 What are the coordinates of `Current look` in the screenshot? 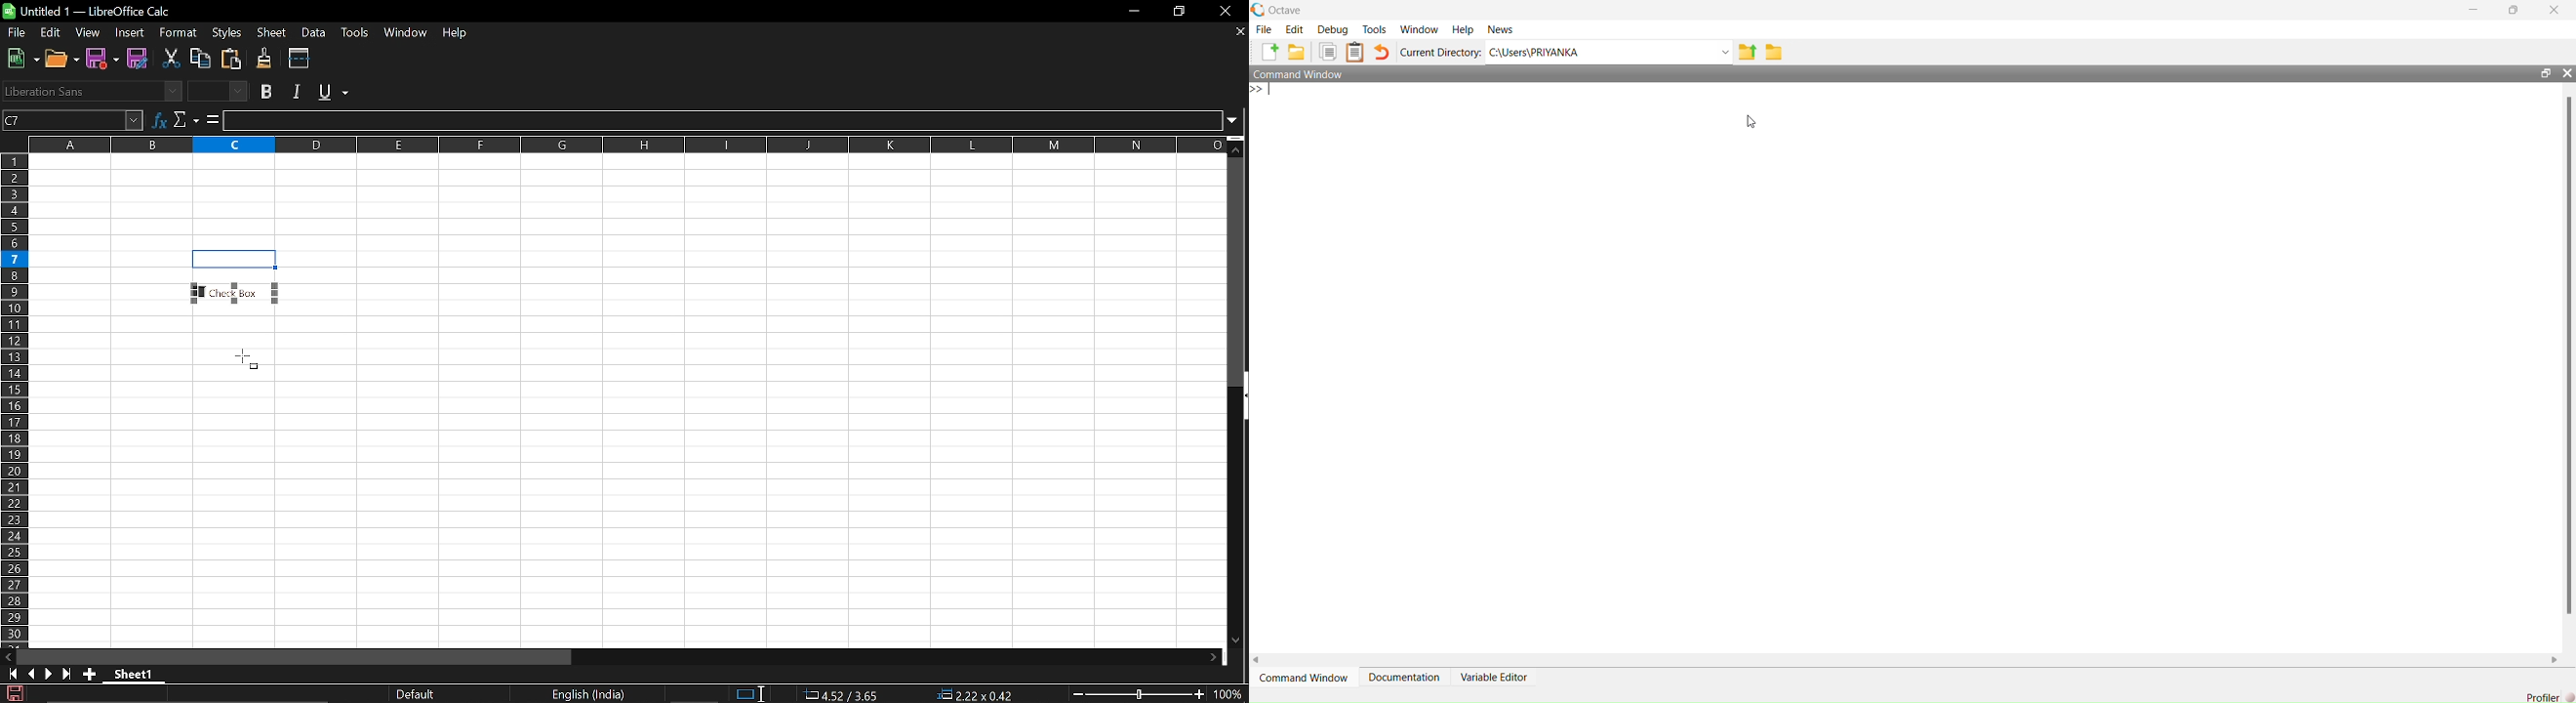 It's located at (418, 694).